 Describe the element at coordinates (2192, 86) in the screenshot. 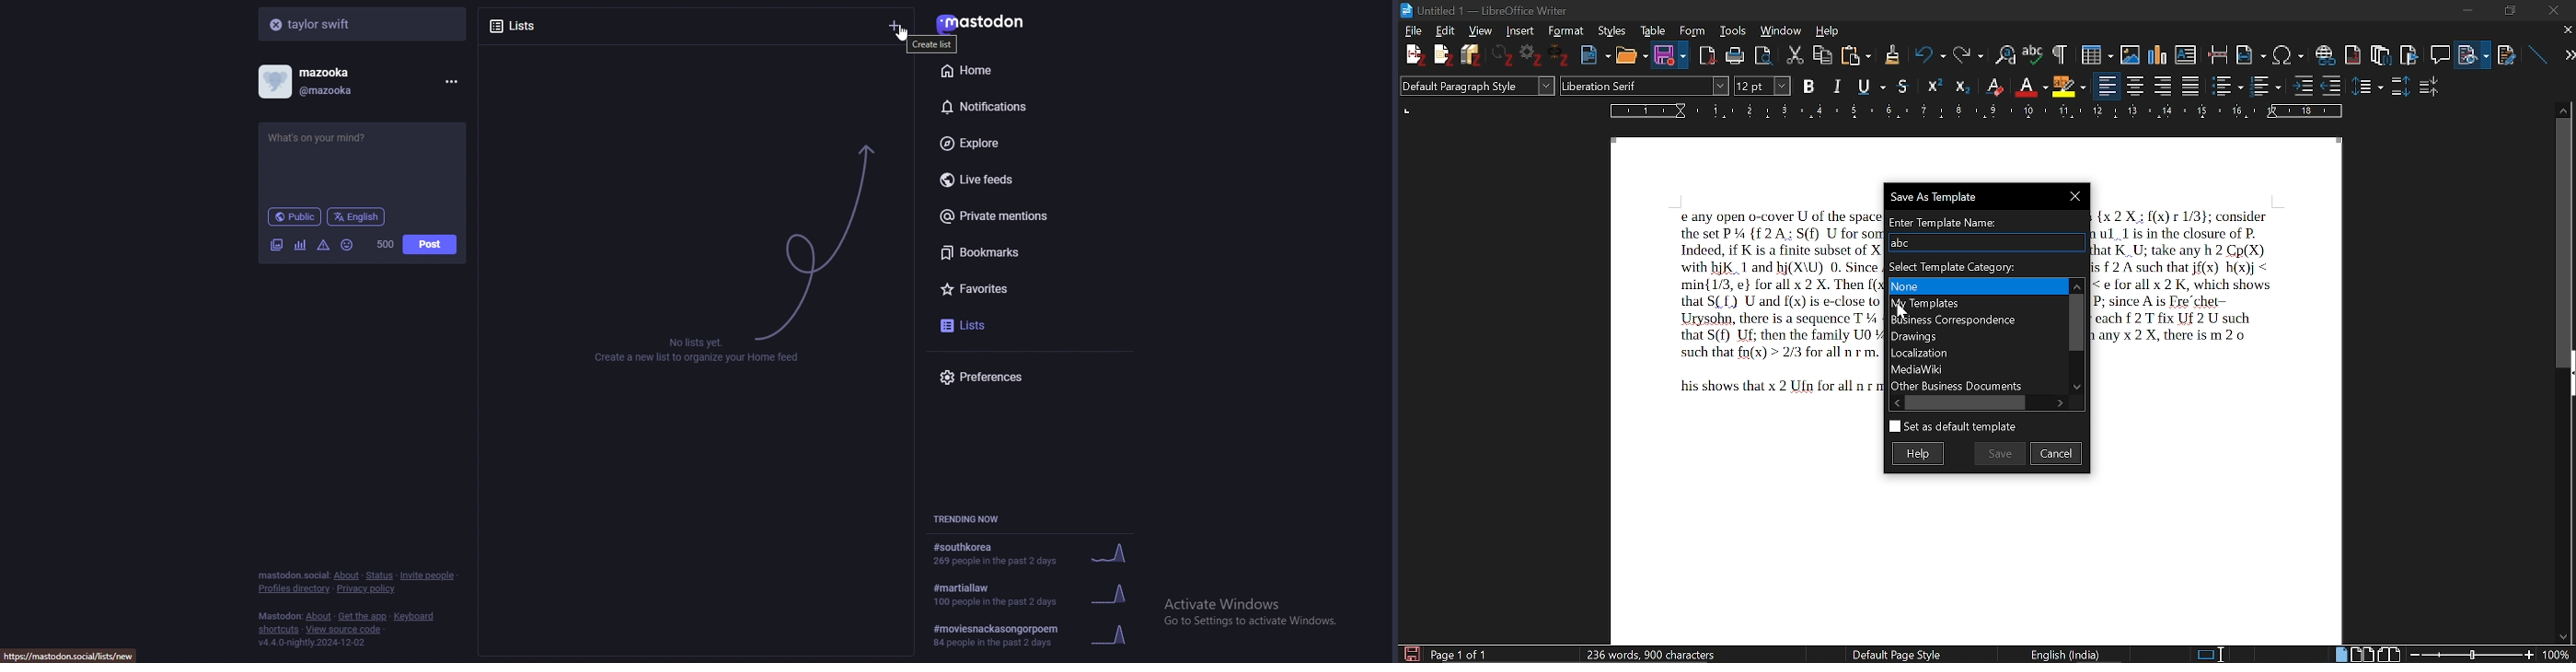

I see `justified` at that location.